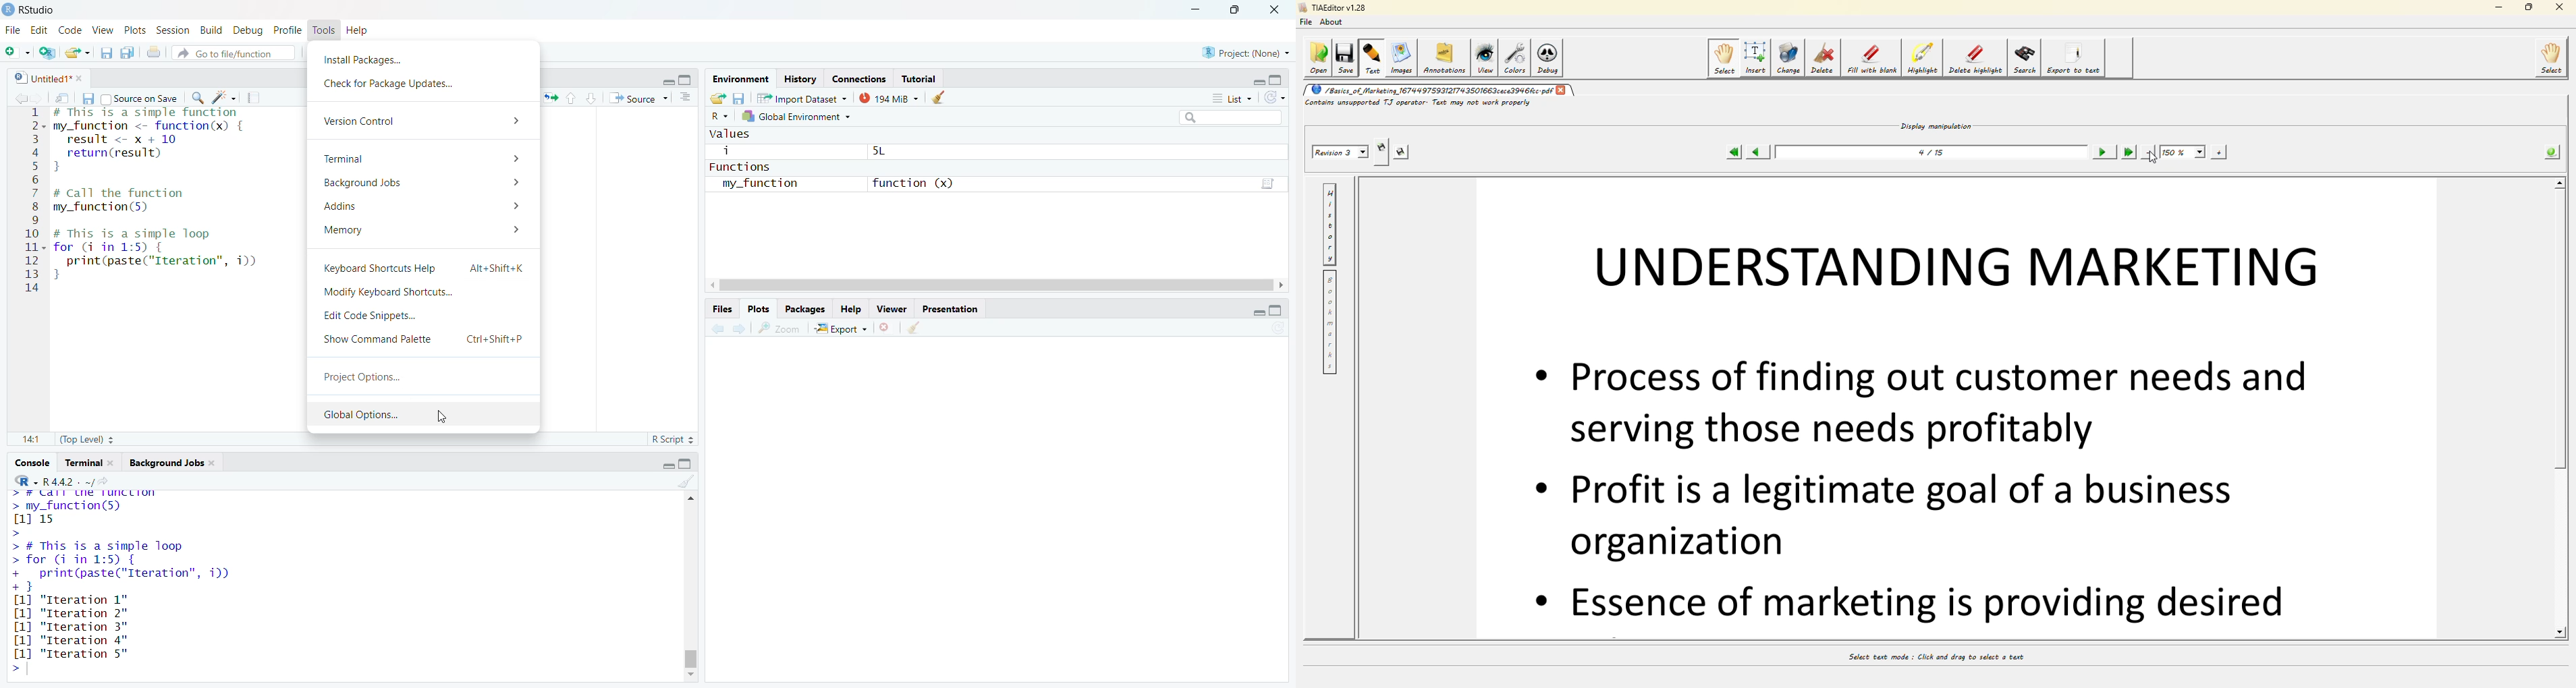  I want to click on close, so click(1278, 8).